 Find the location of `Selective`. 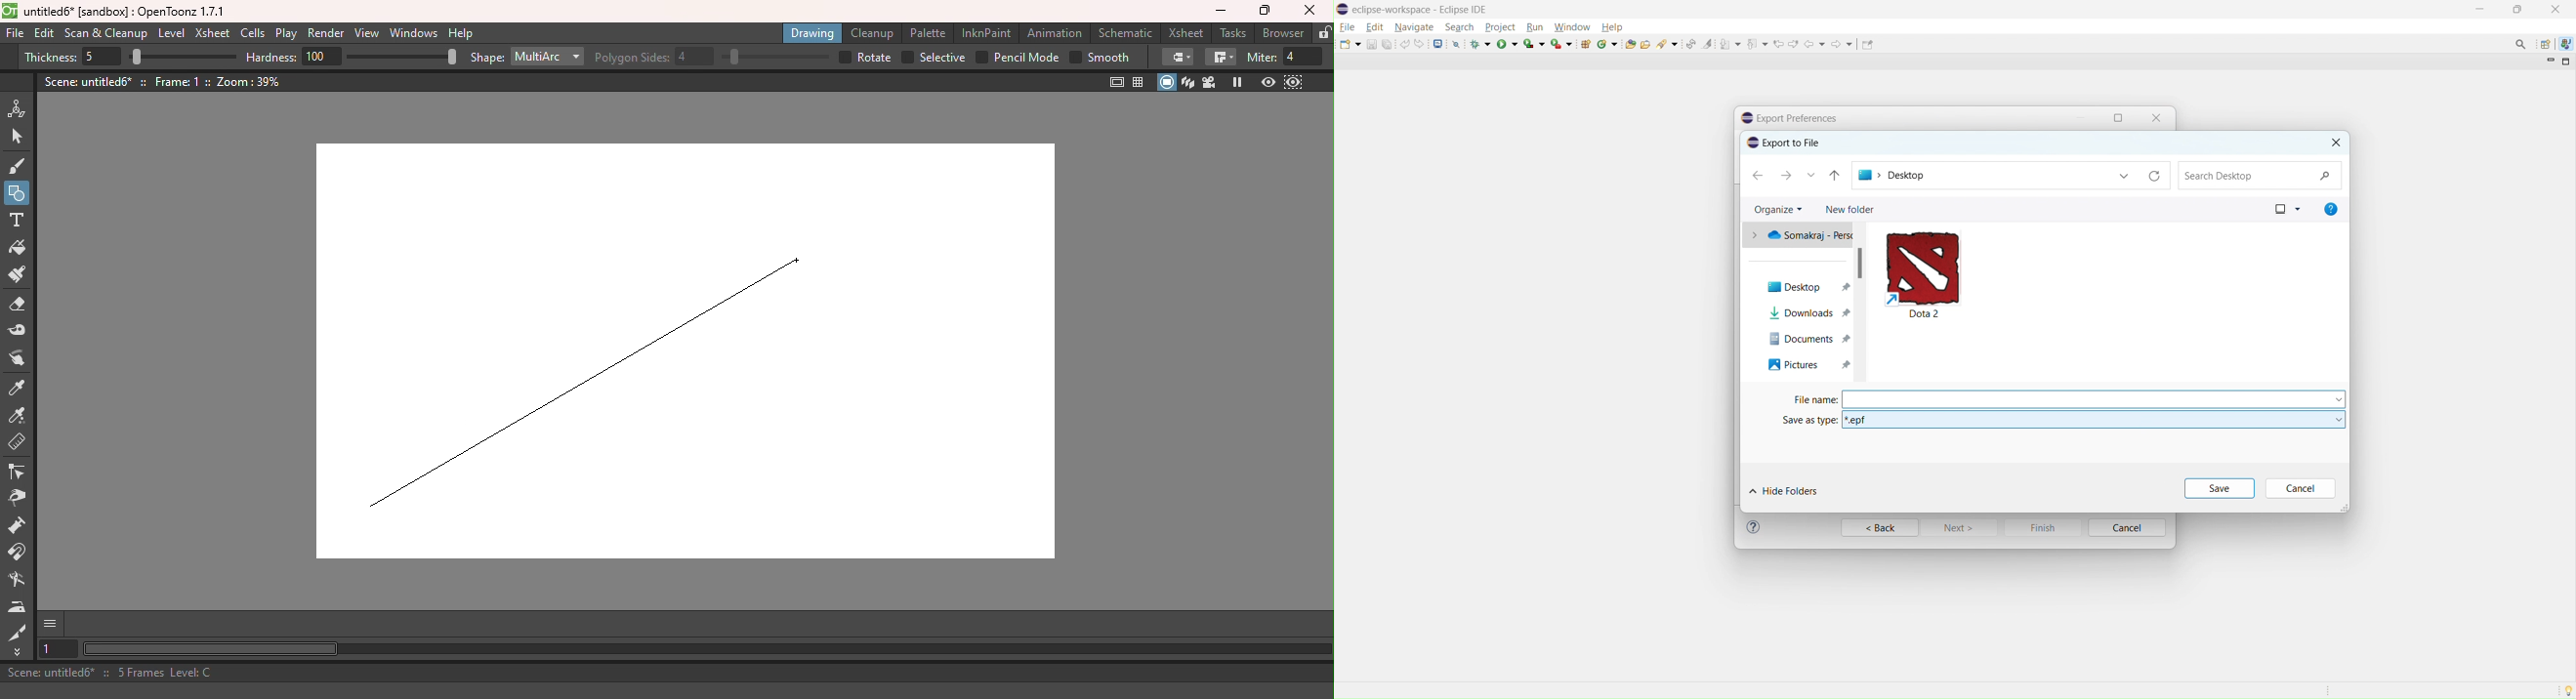

Selective is located at coordinates (935, 57).